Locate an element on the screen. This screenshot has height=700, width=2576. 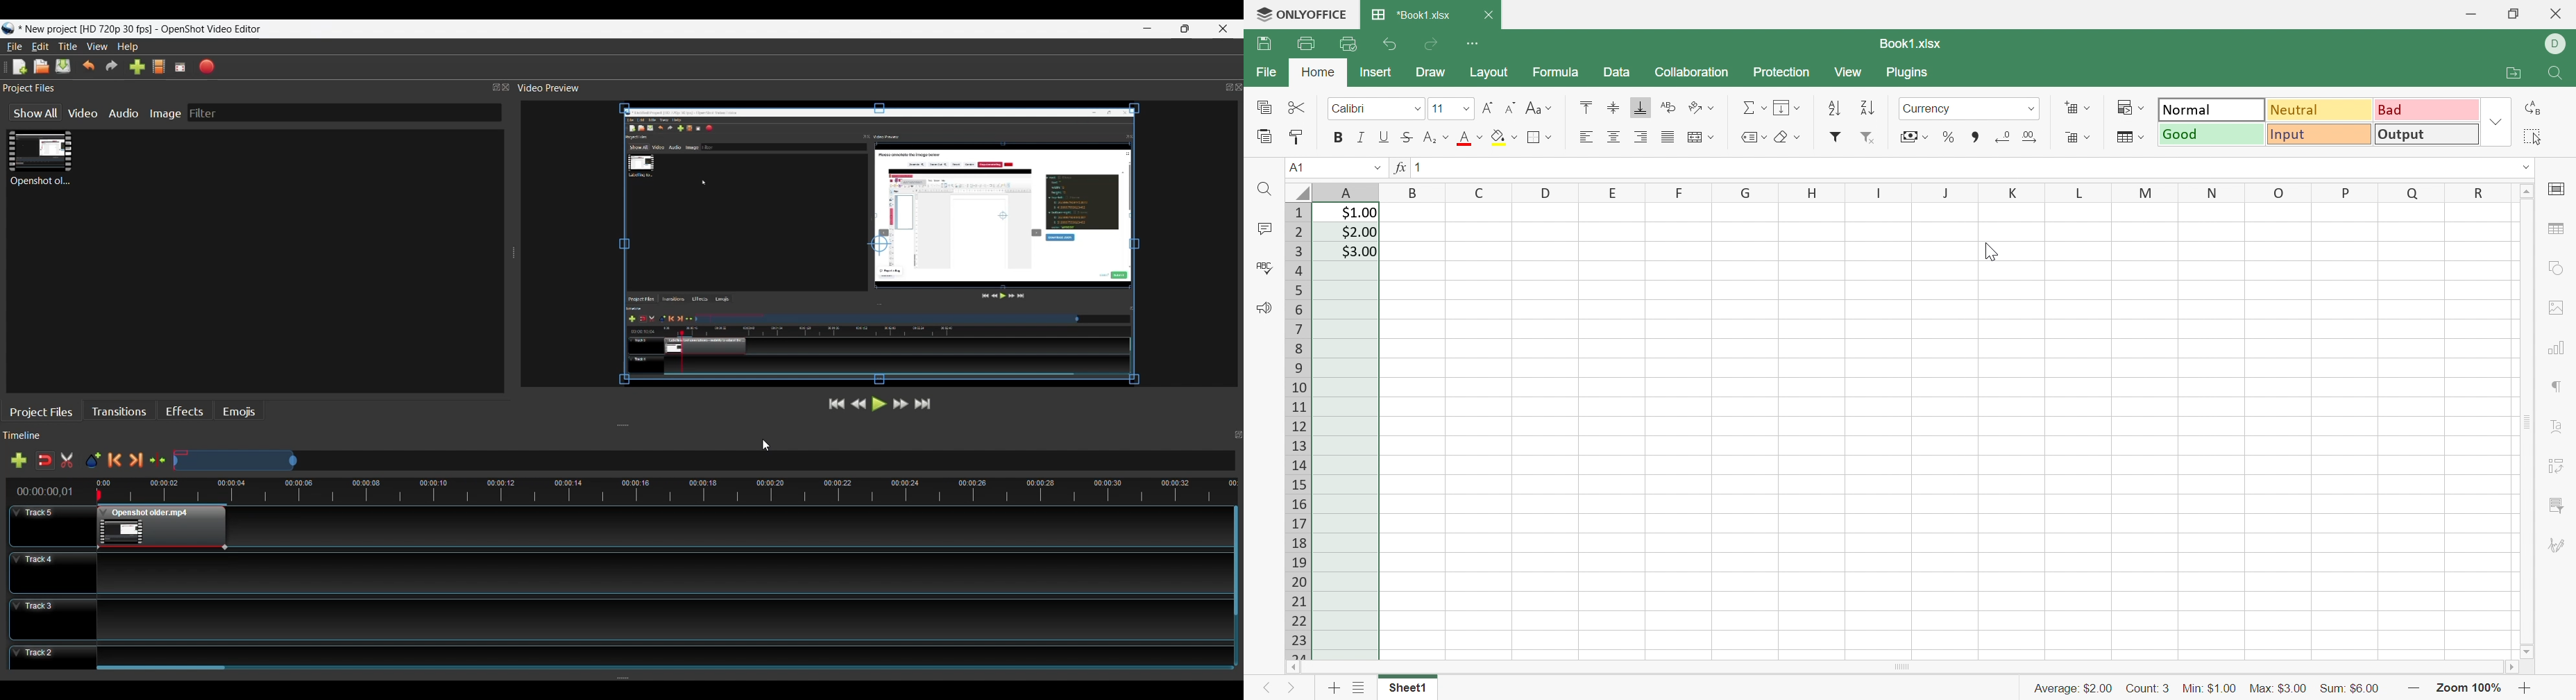
Print file is located at coordinates (1307, 44).